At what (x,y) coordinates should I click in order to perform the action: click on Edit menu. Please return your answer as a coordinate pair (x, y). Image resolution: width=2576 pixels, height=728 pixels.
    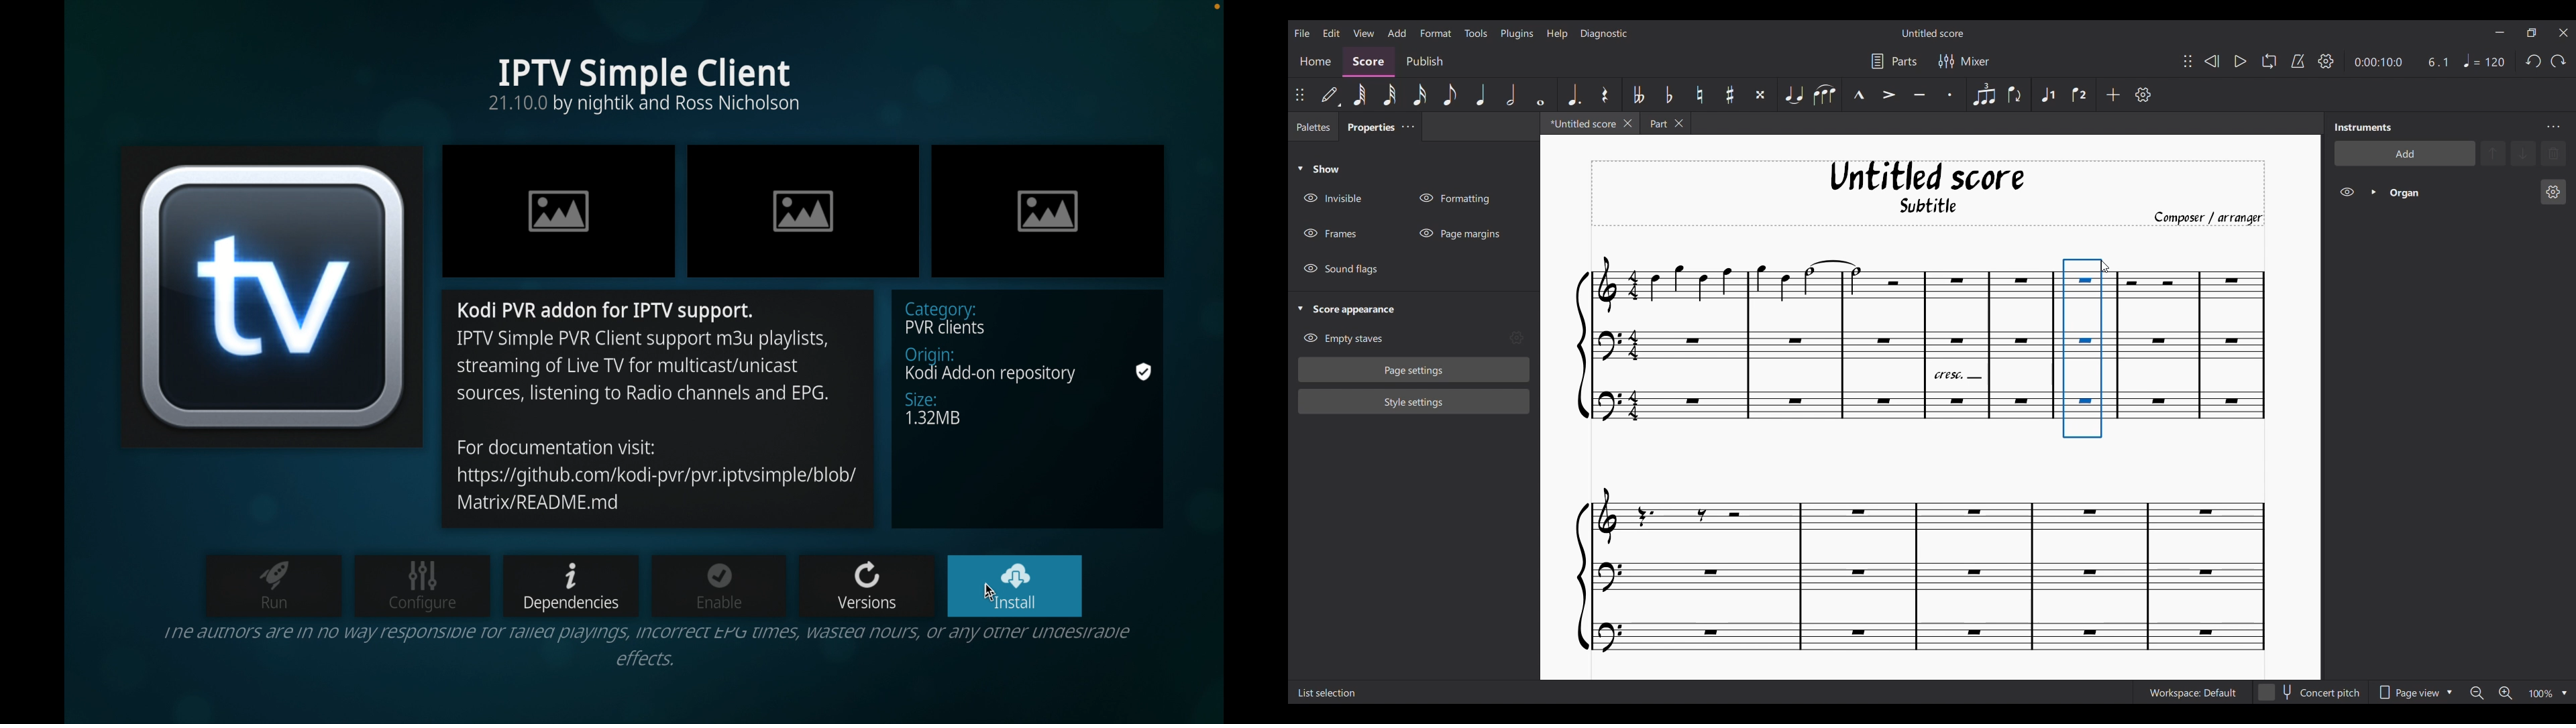
    Looking at the image, I should click on (1331, 32).